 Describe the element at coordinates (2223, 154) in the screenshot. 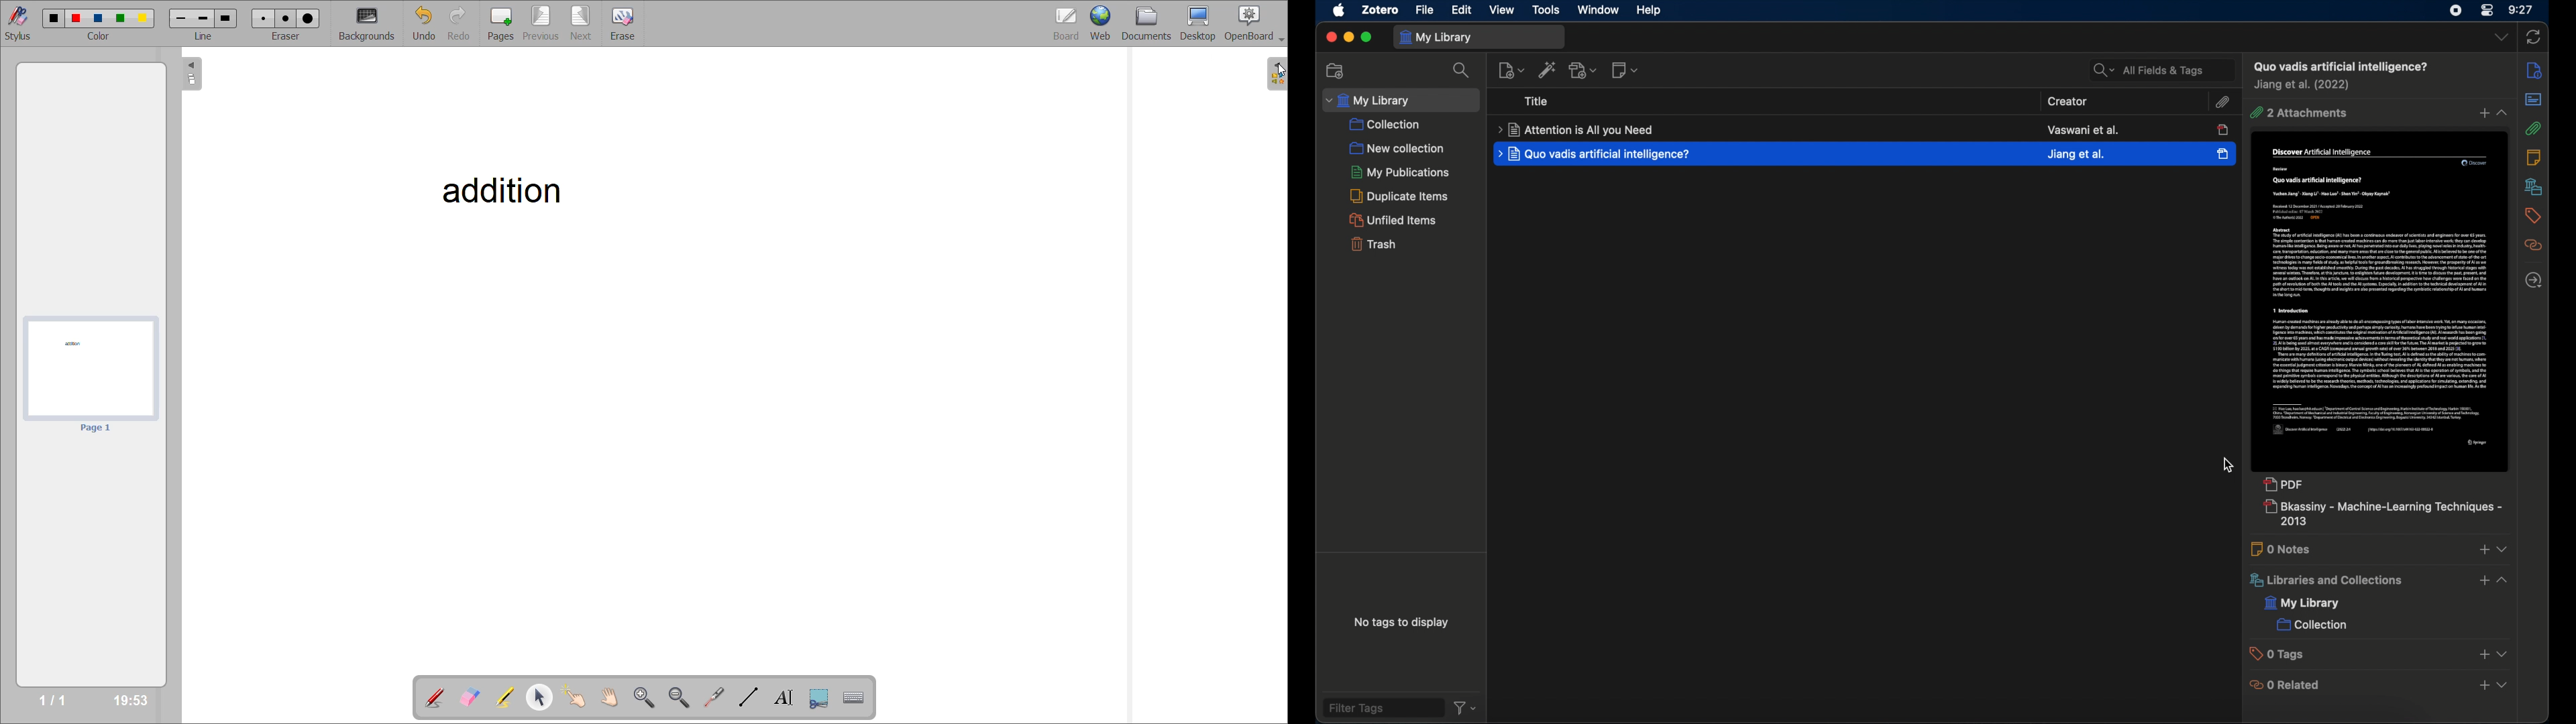

I see `selected item` at that location.